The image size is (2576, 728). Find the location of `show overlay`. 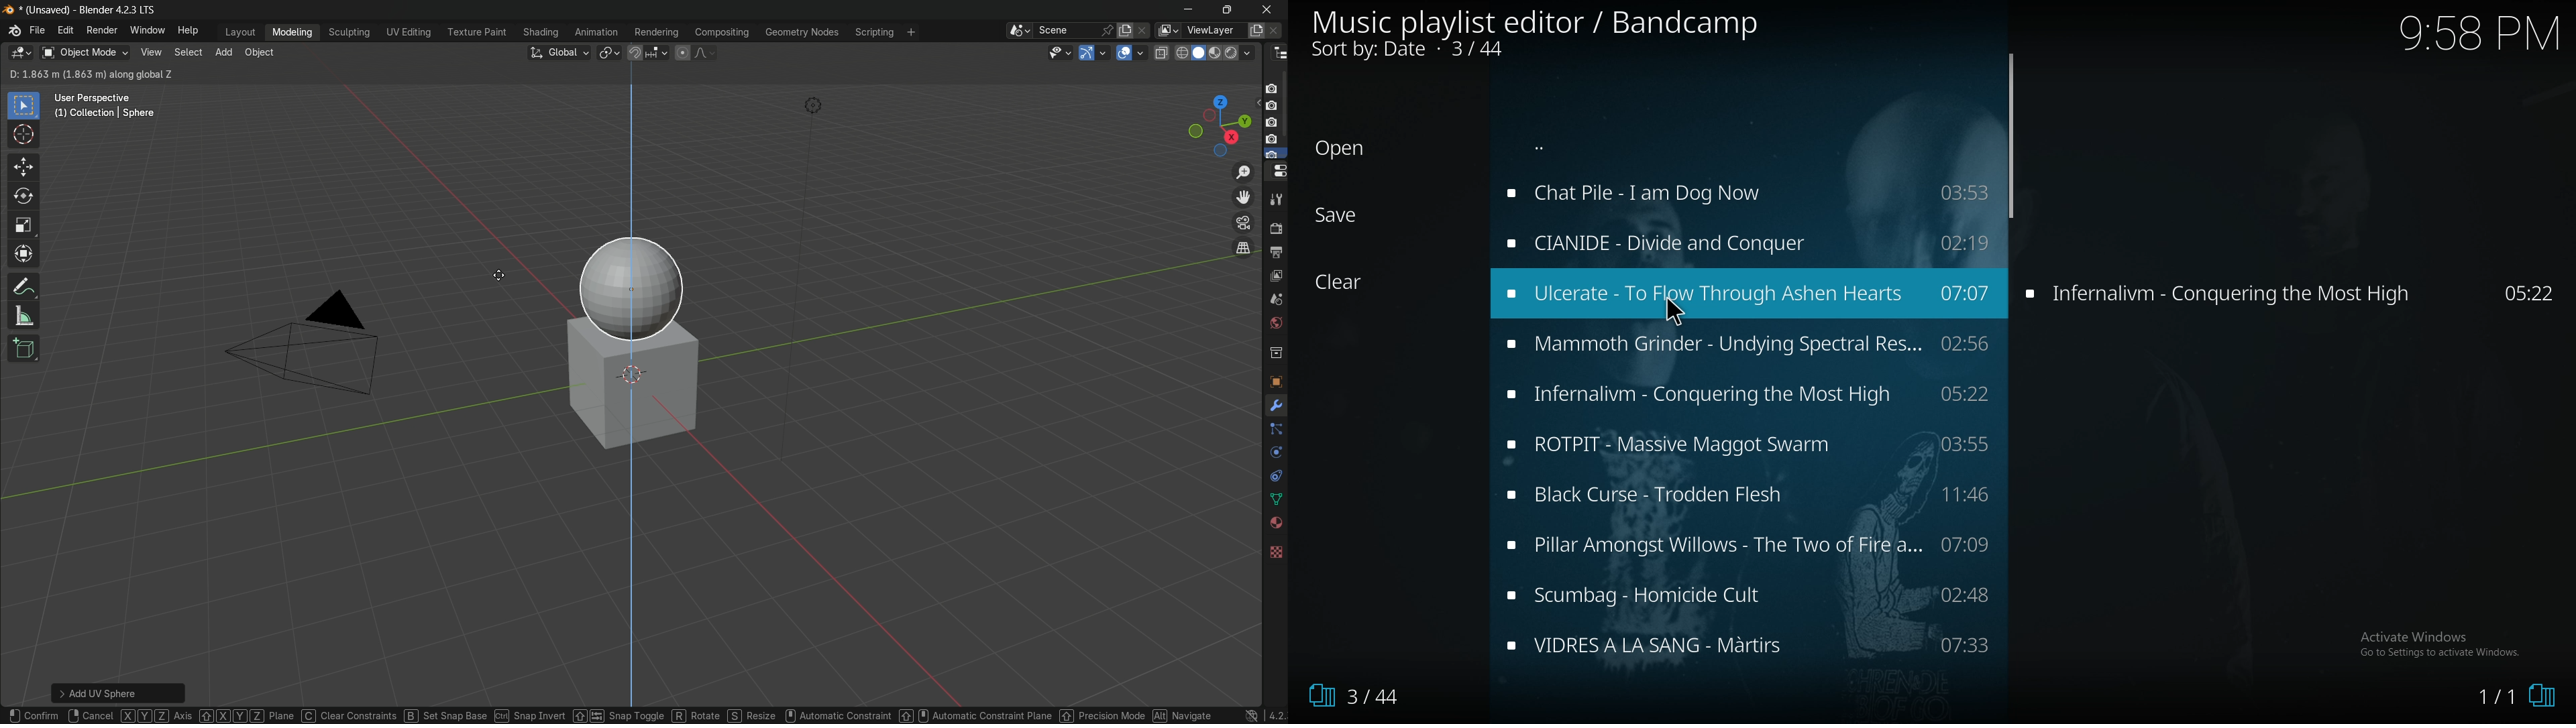

show overlay is located at coordinates (1124, 54).